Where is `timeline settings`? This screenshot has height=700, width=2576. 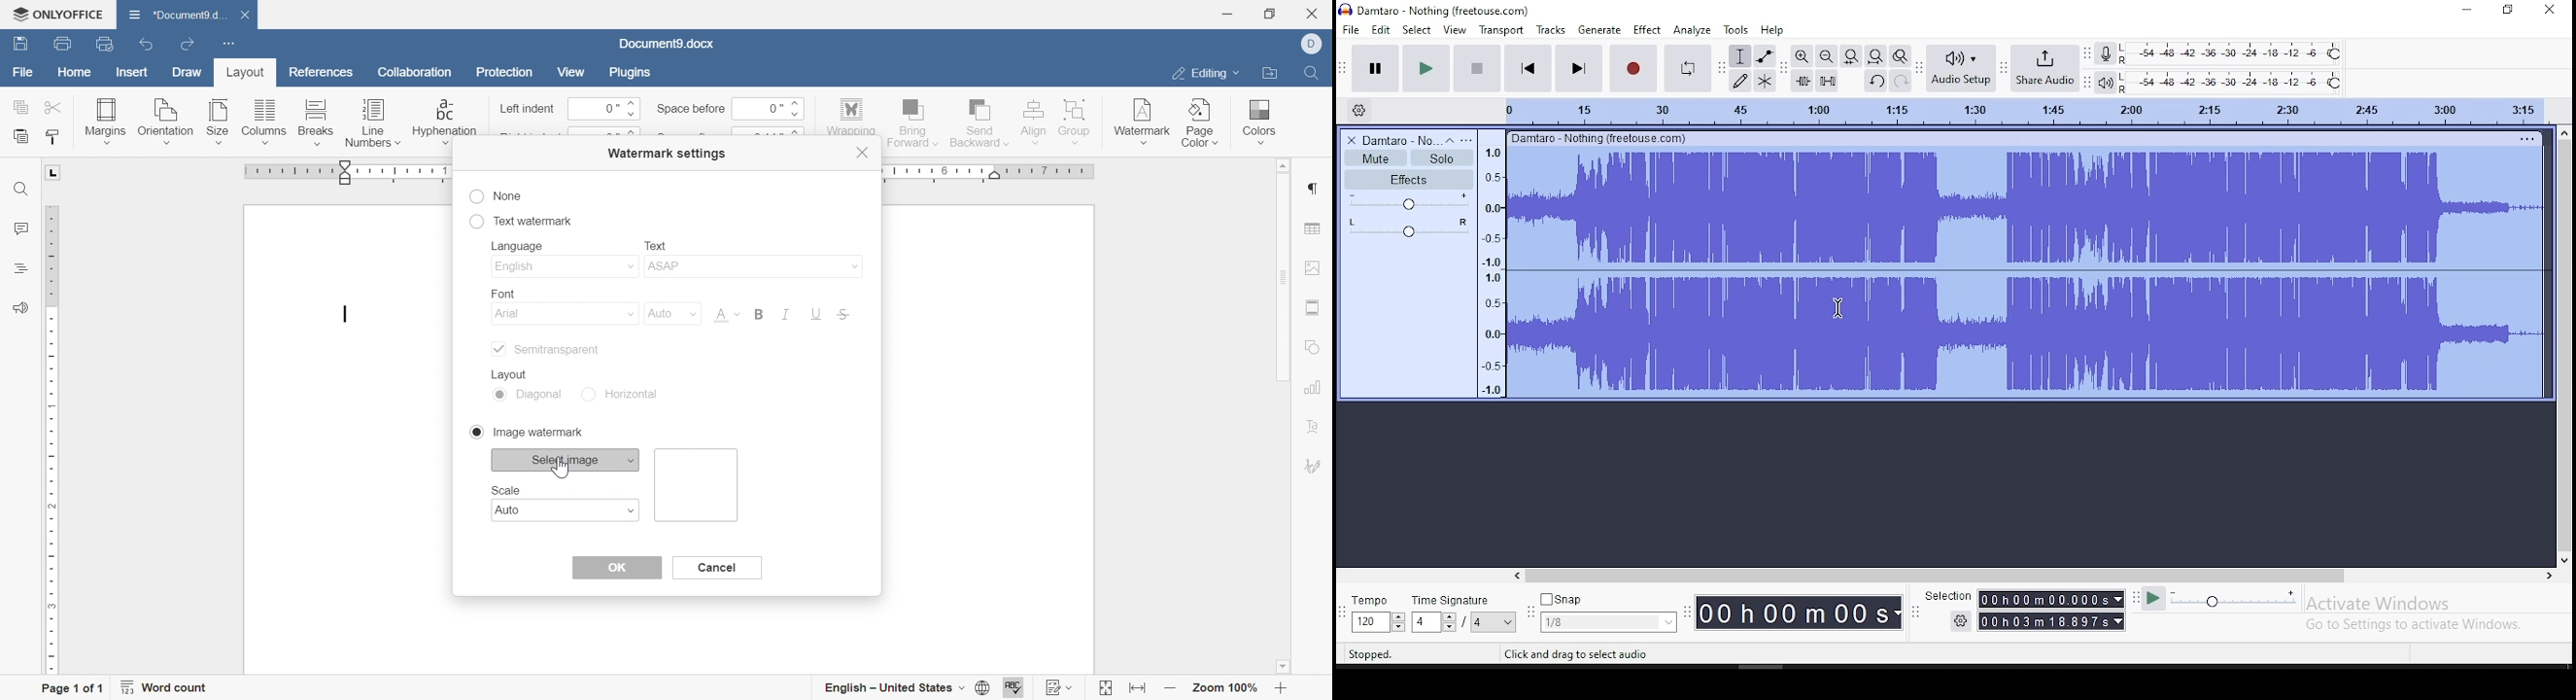 timeline settings is located at coordinates (1357, 110).